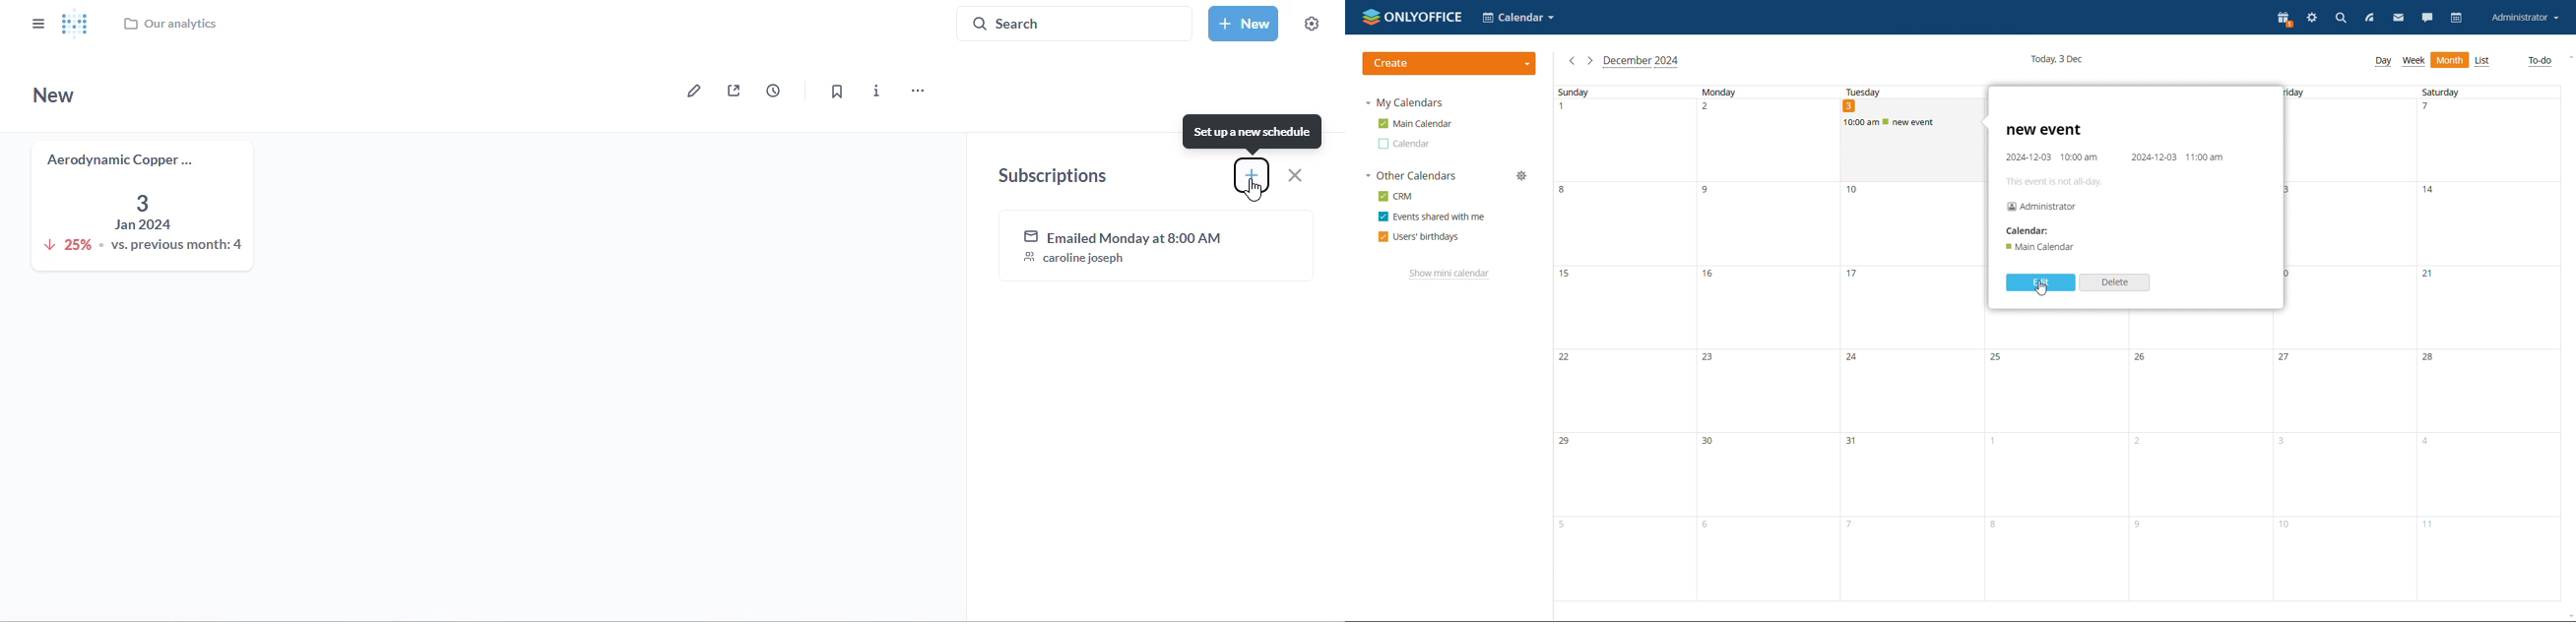  I want to click on account, so click(2526, 17).